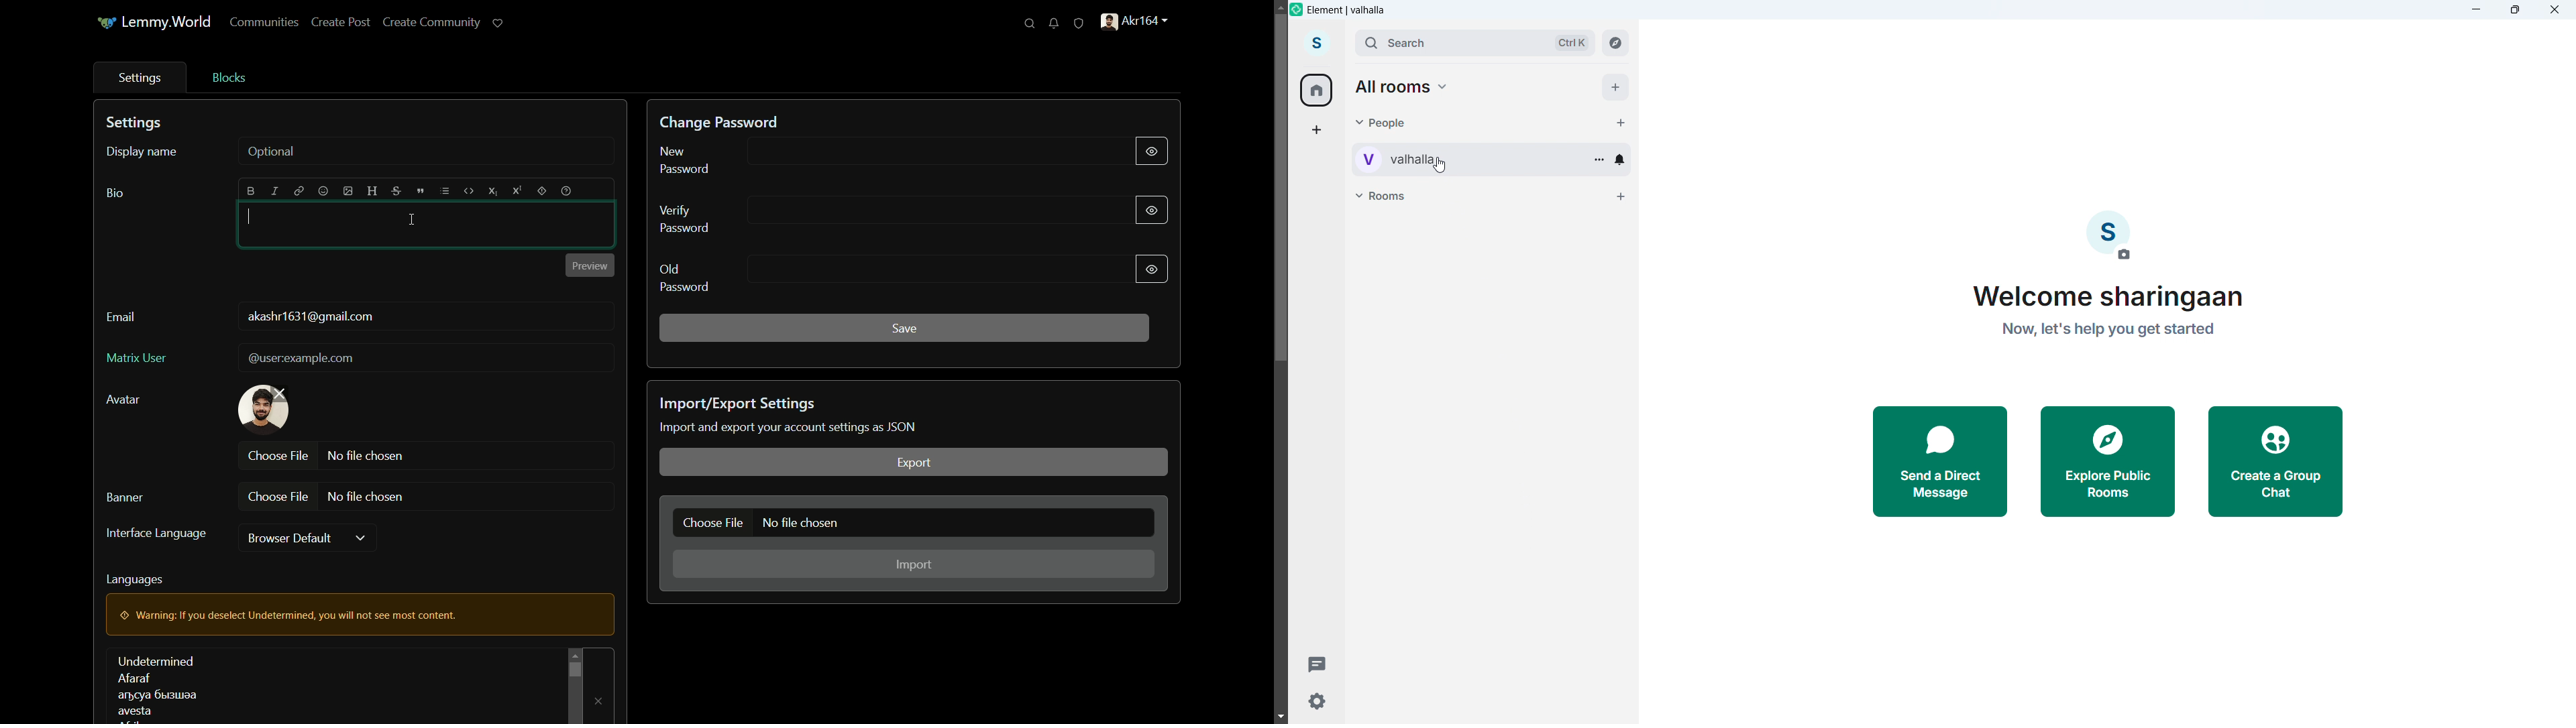 This screenshot has height=728, width=2576. What do you see at coordinates (265, 409) in the screenshot?
I see `profile picture` at bounding box center [265, 409].